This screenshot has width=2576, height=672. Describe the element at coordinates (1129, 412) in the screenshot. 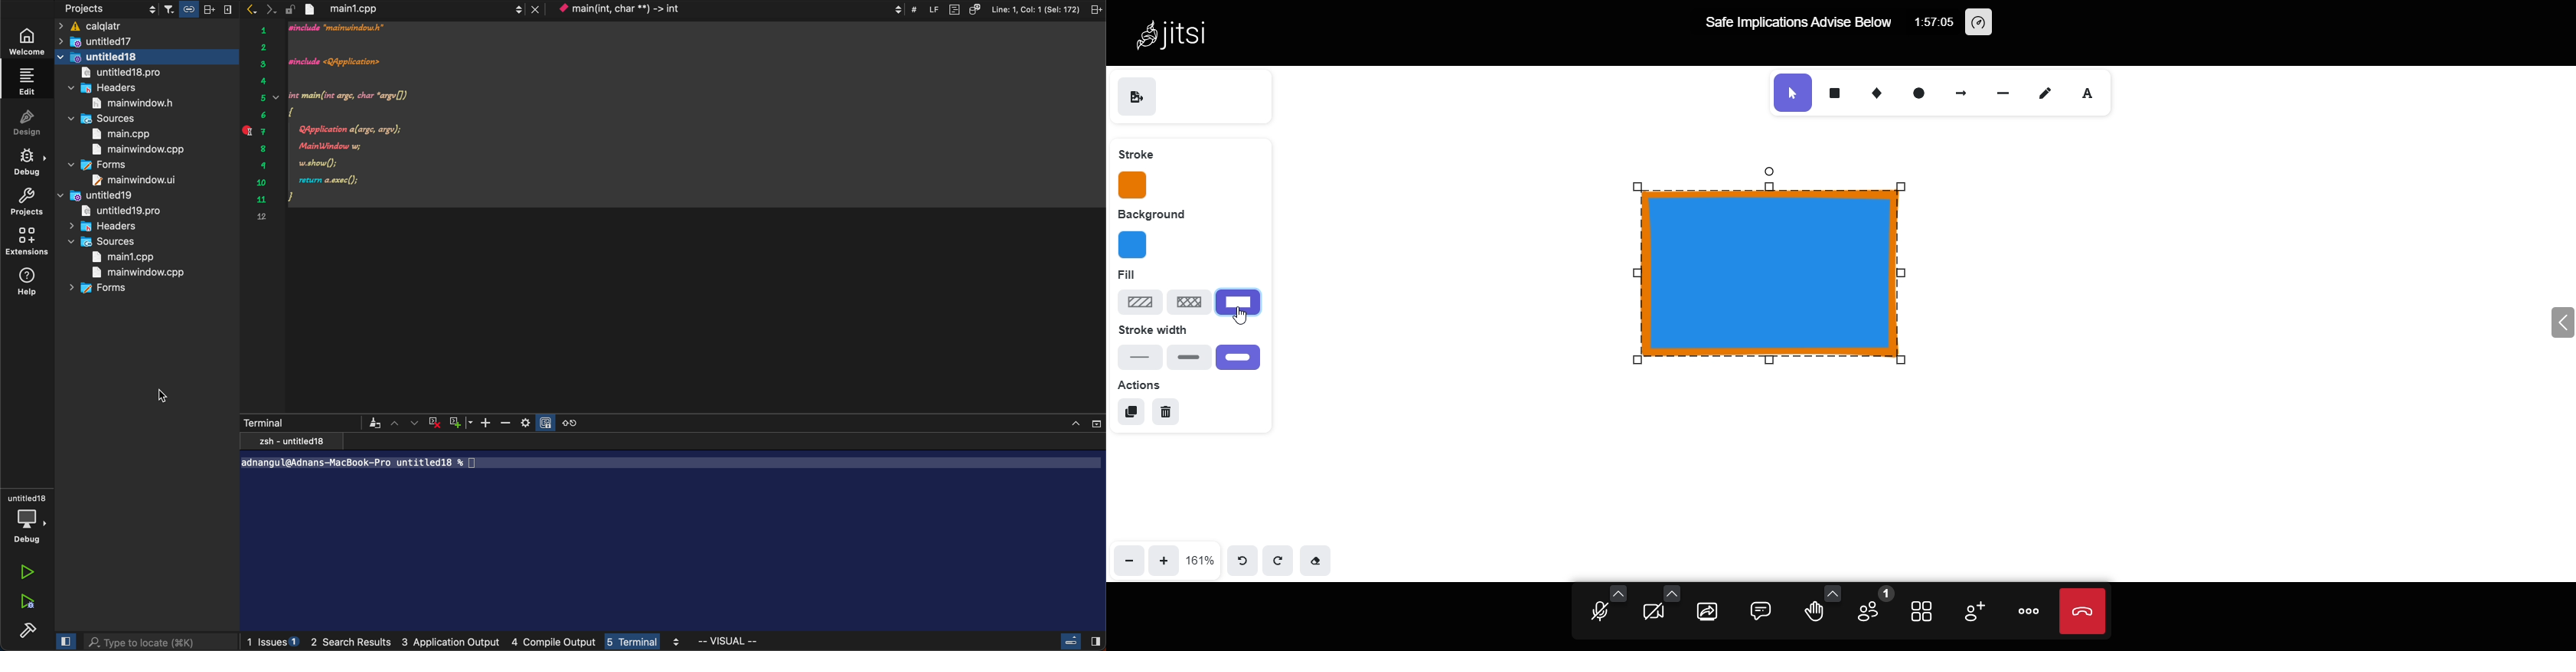

I see `duplicate` at that location.